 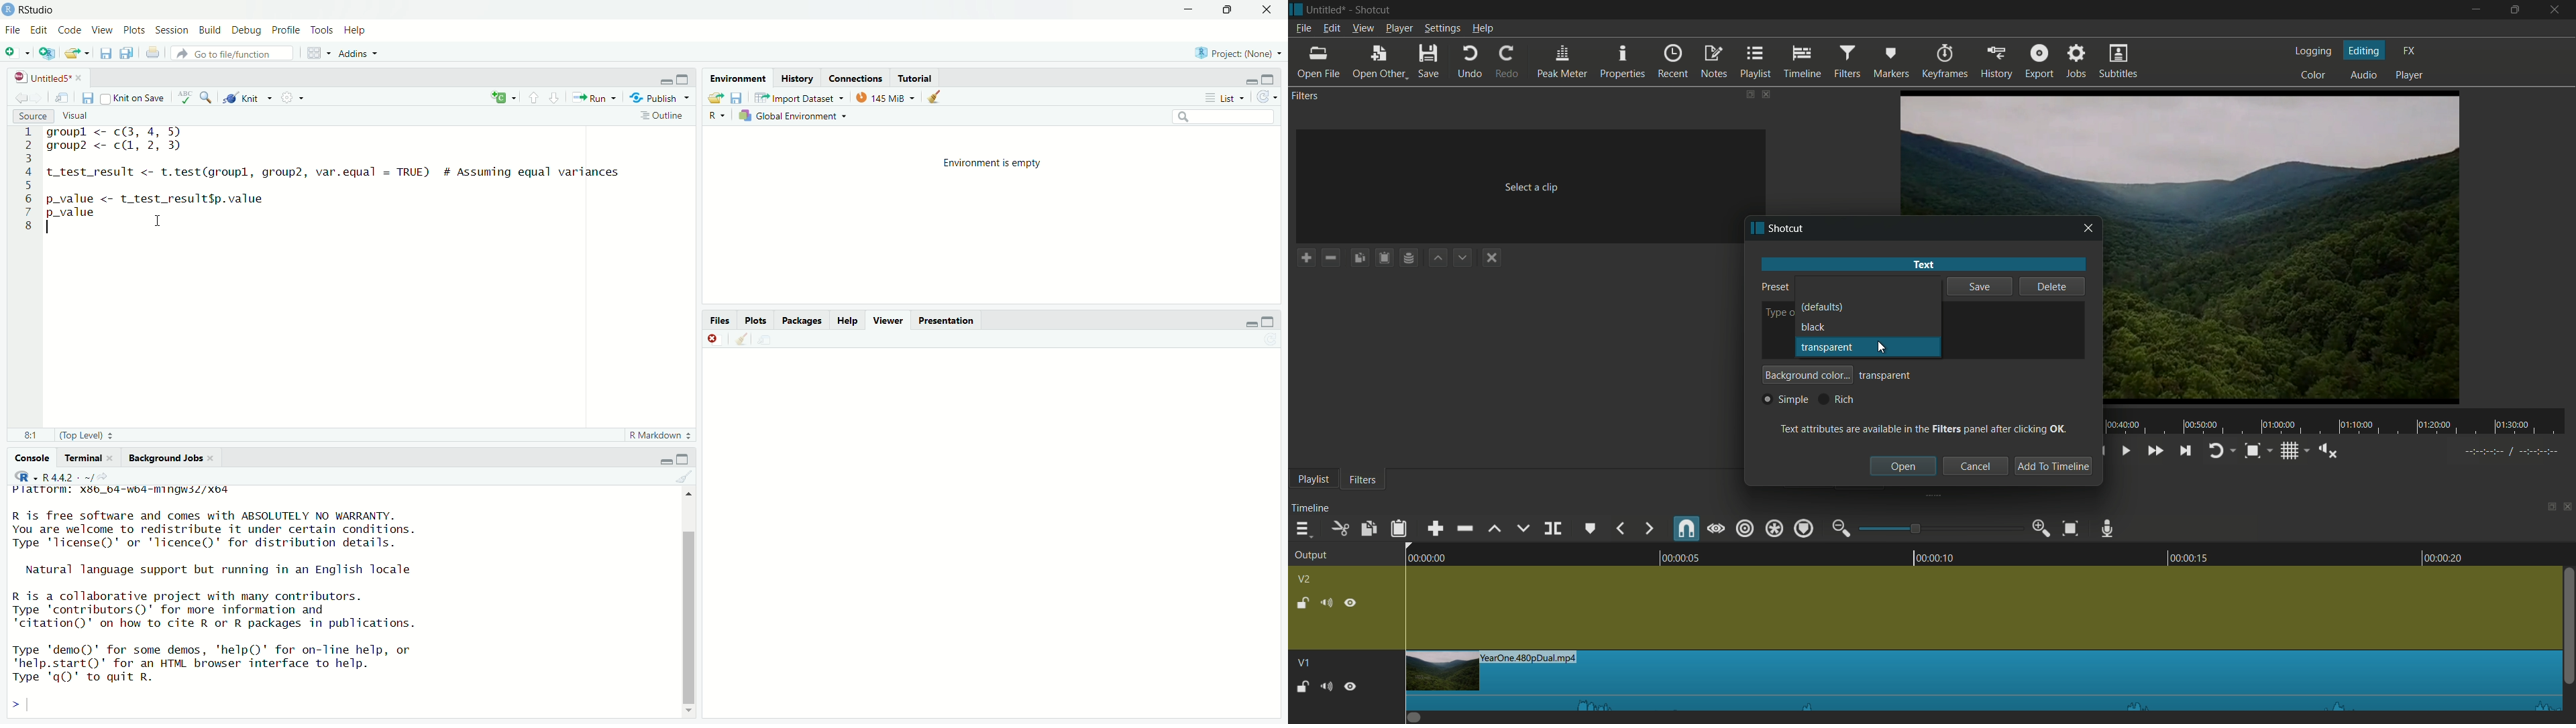 I want to click on Connections, so click(x=855, y=78).